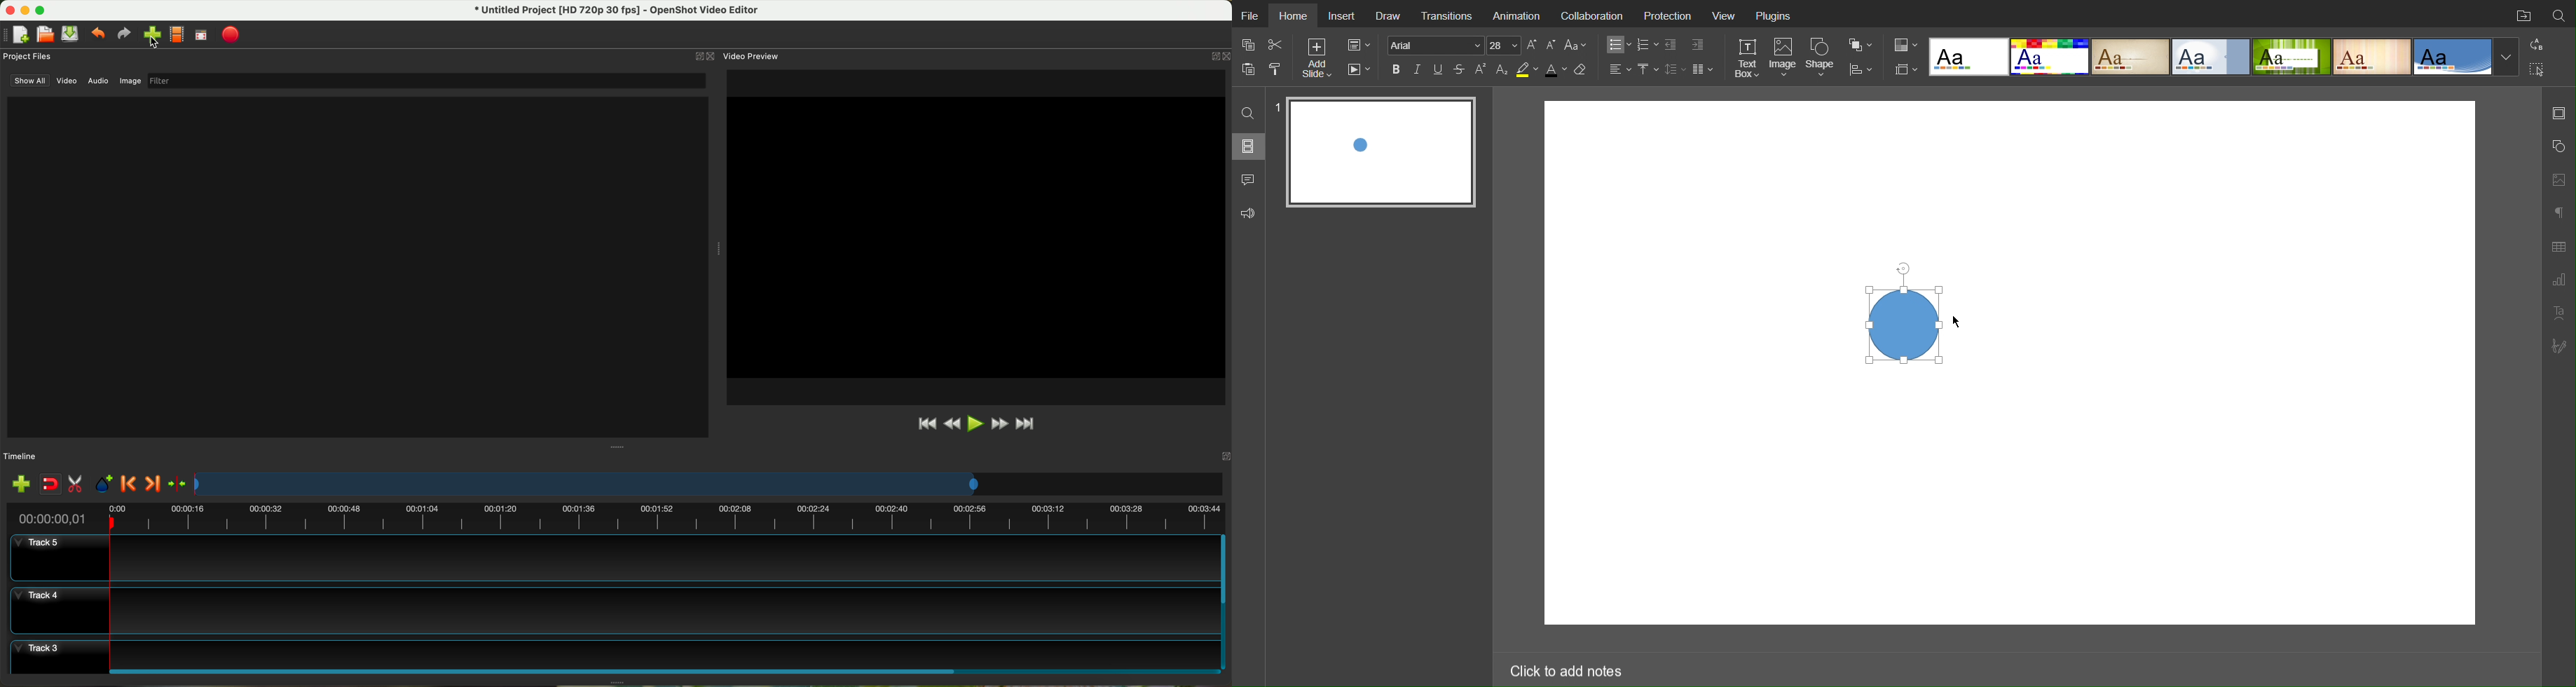  What do you see at coordinates (1277, 44) in the screenshot?
I see `Cut` at bounding box center [1277, 44].